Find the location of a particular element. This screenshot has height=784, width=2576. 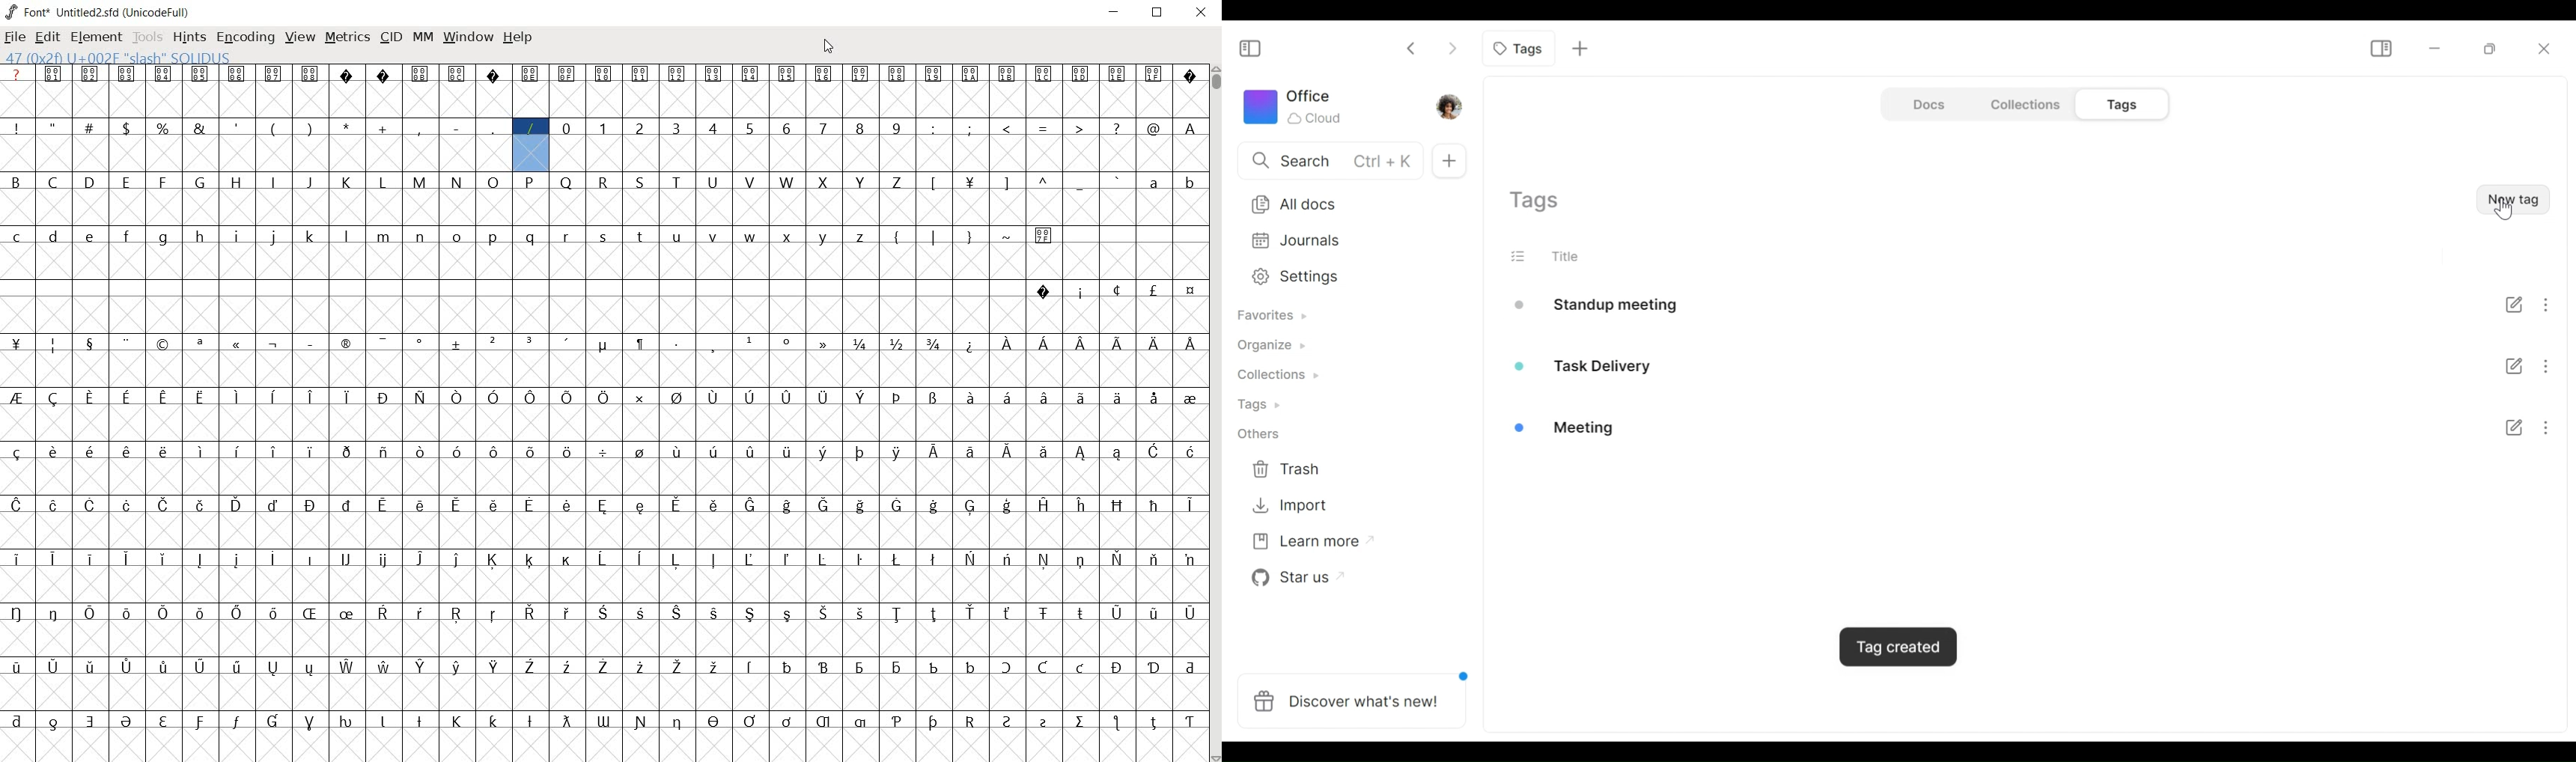

glyph is located at coordinates (861, 183).